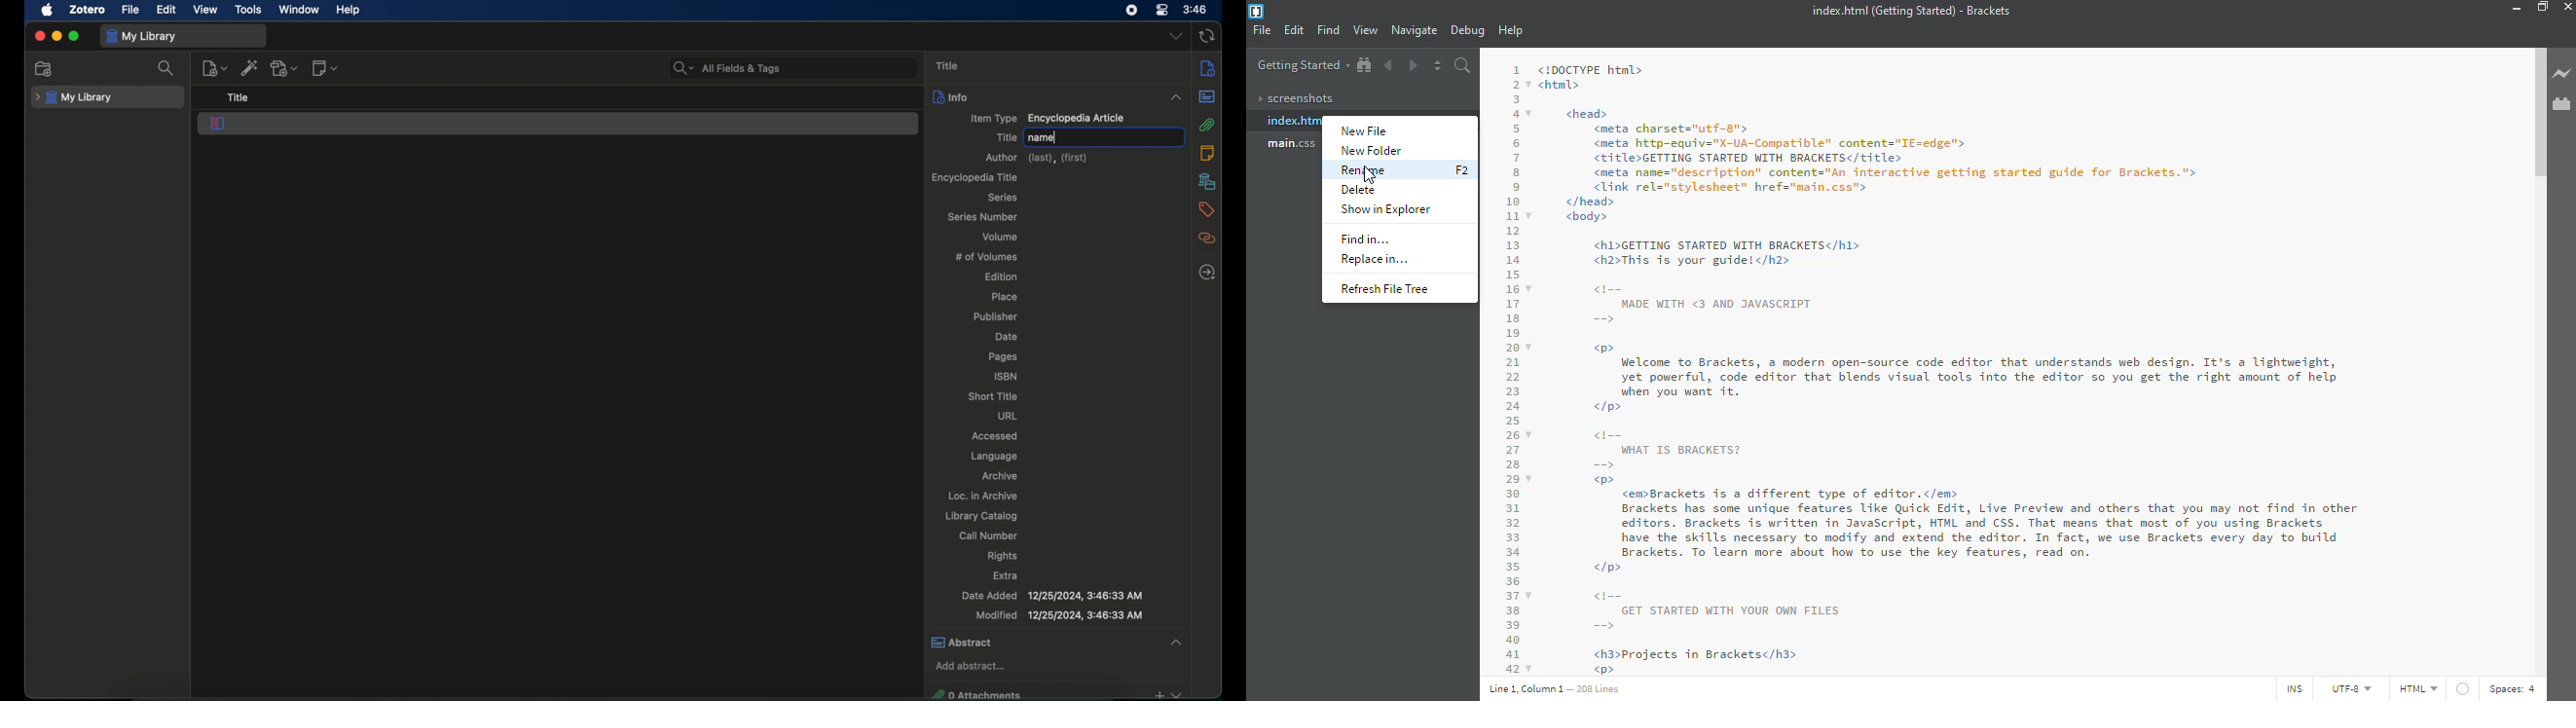 This screenshot has width=2576, height=728. I want to click on title, so click(238, 98).